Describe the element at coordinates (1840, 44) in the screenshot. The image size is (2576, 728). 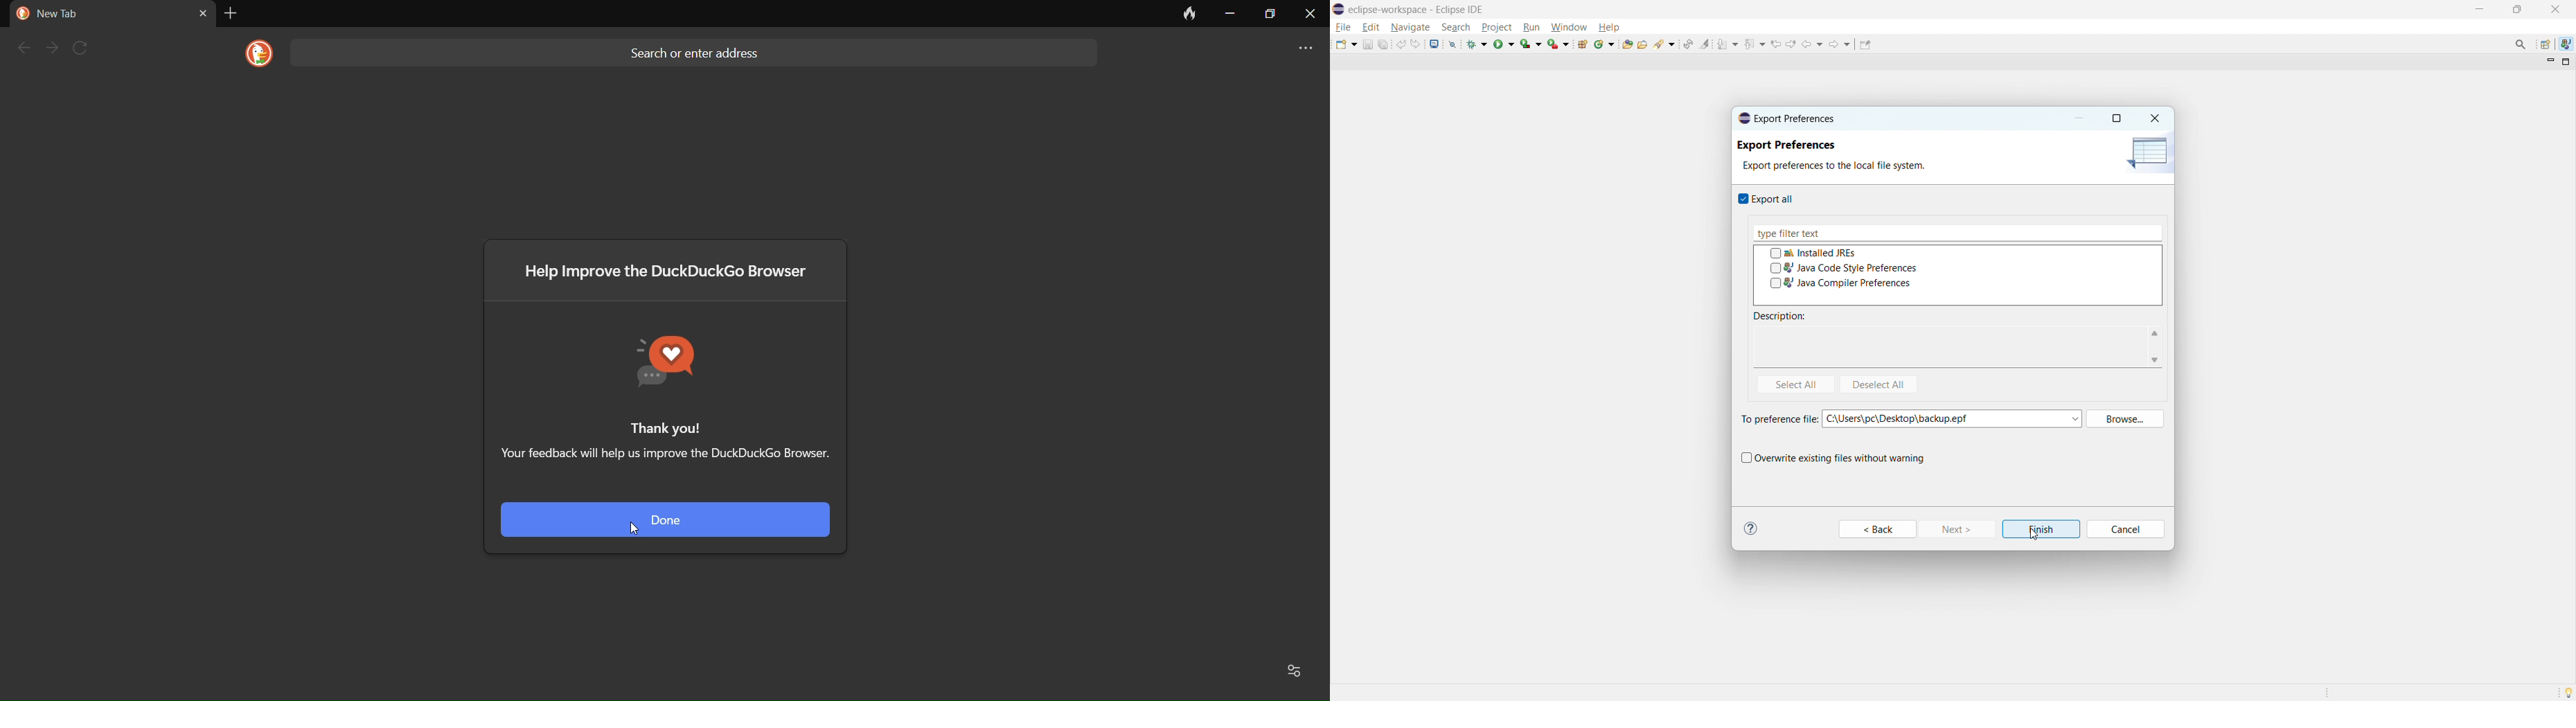
I see `forward` at that location.